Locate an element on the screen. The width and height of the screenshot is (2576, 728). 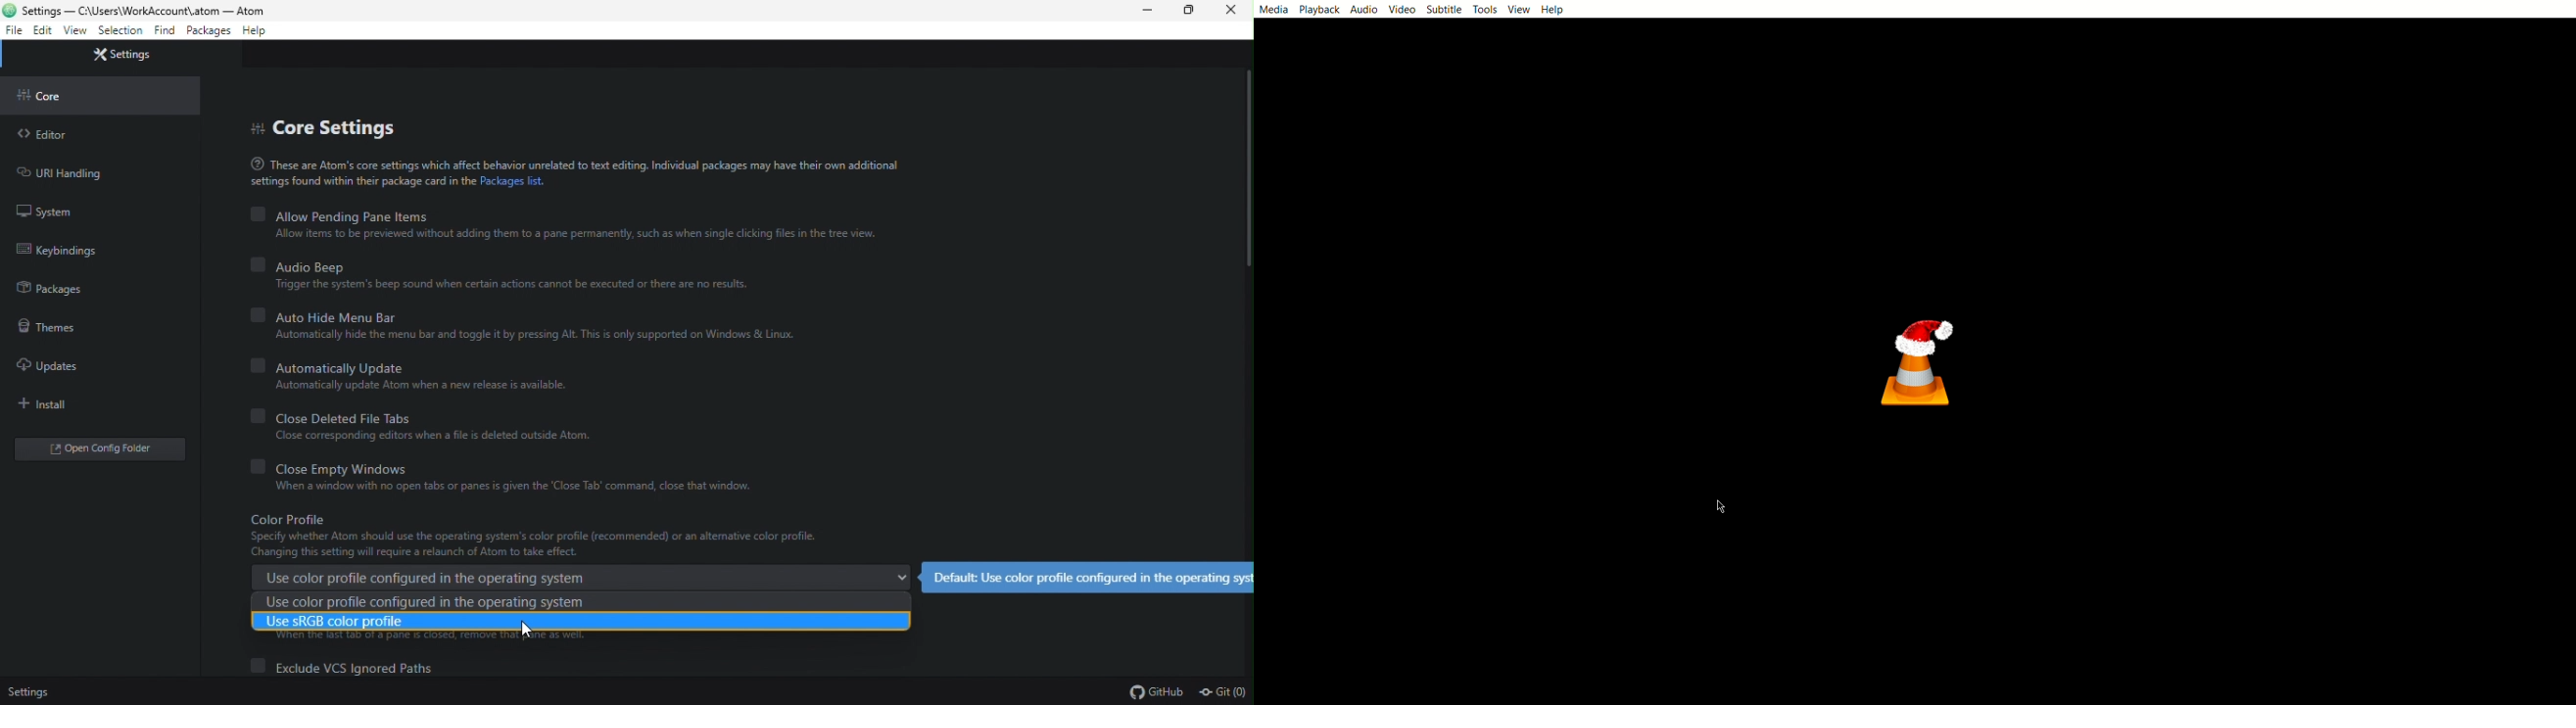
vlc logo is located at coordinates (1920, 364).